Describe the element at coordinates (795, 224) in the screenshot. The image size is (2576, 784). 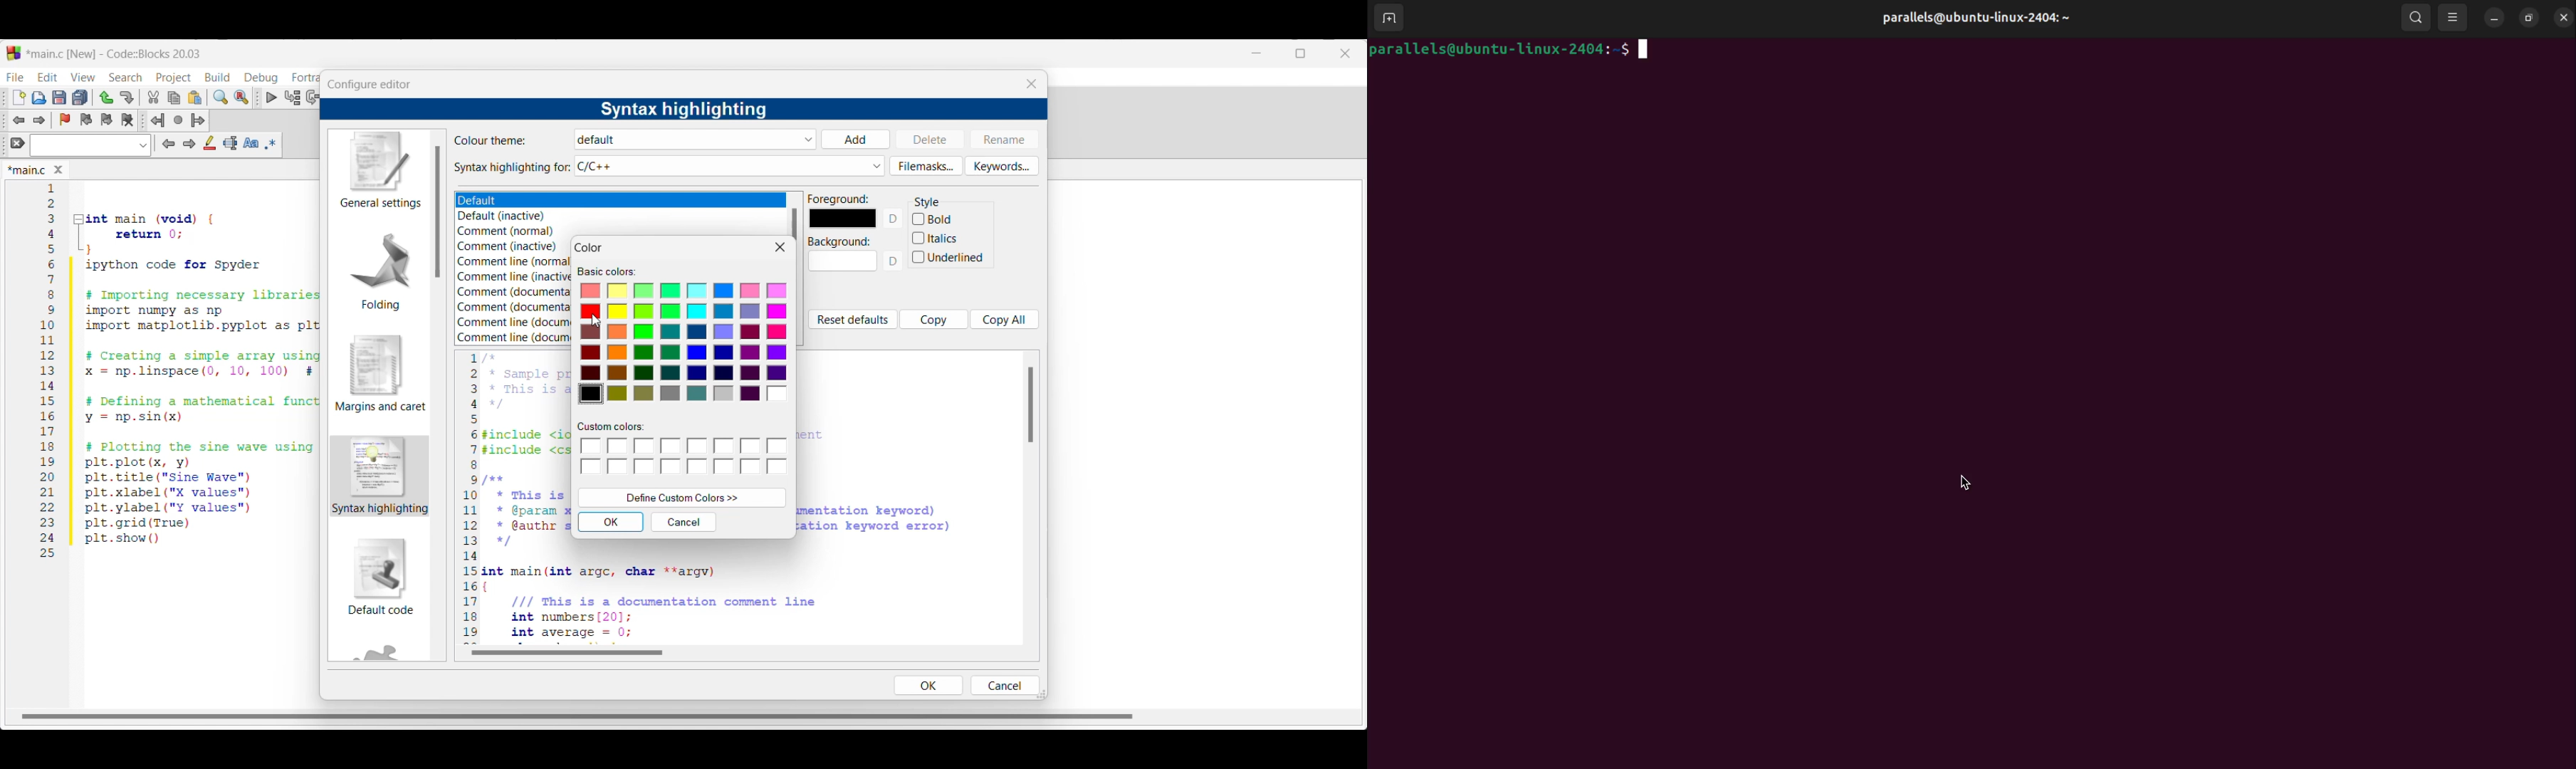
I see `Vertical slide bar` at that location.